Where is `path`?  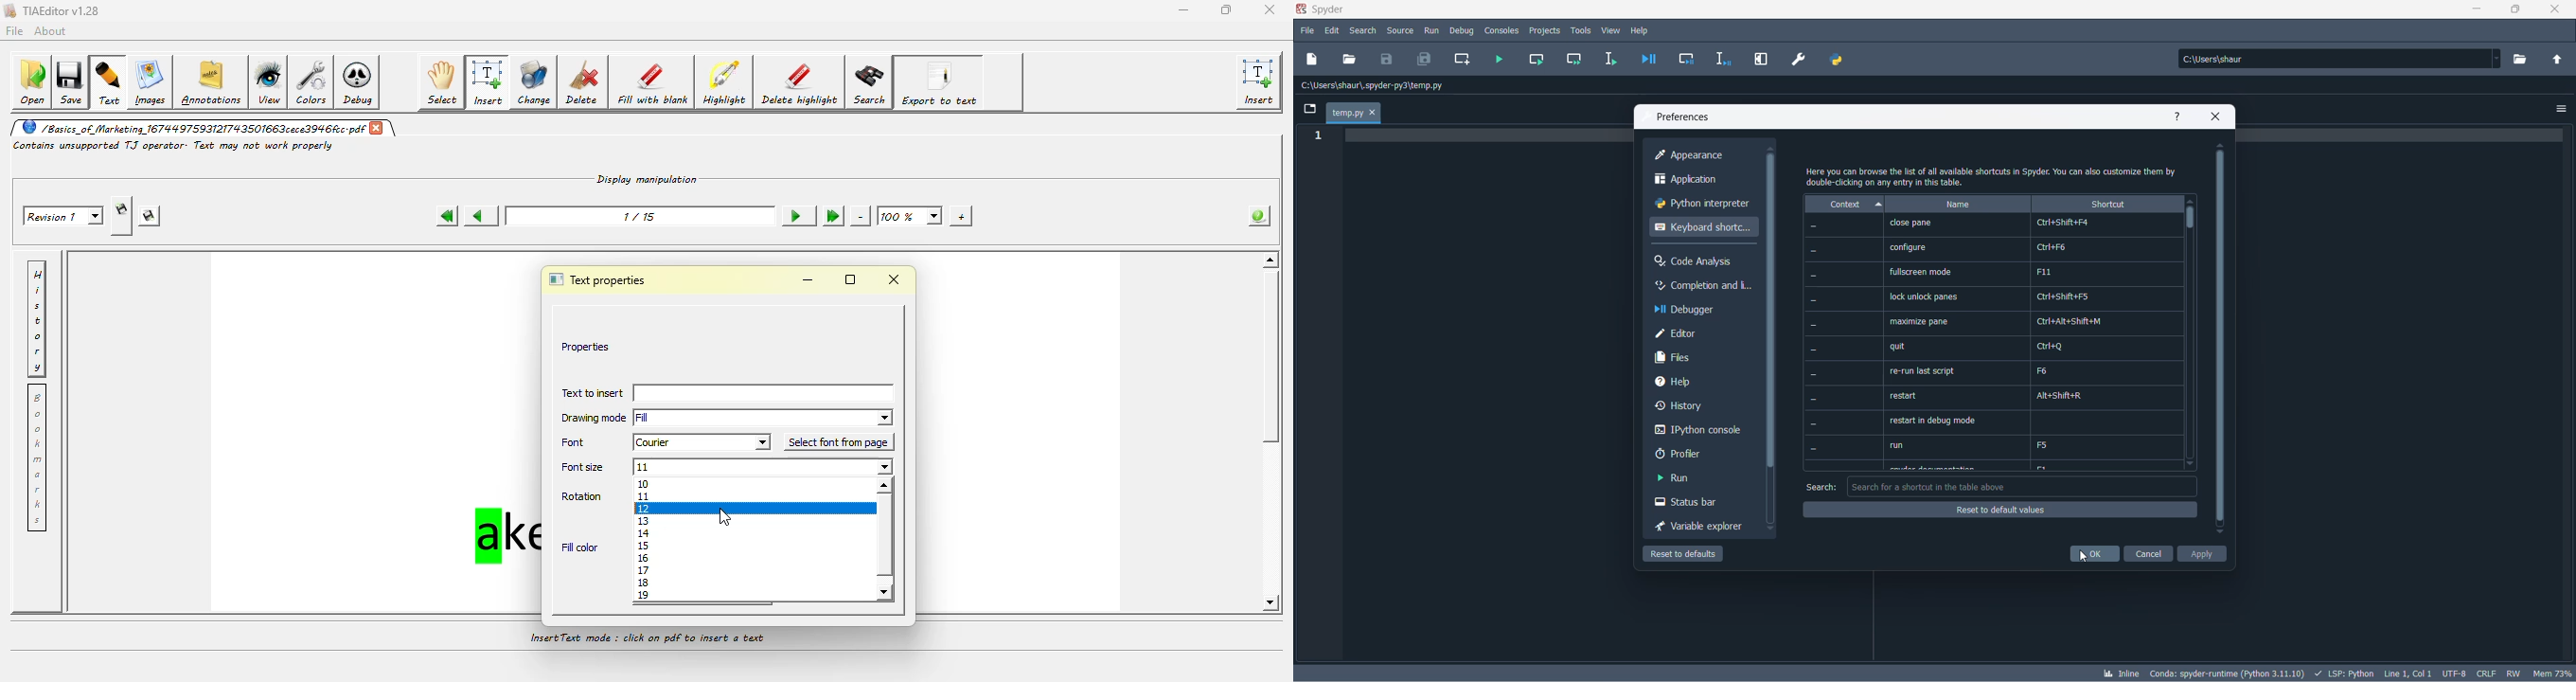
path is located at coordinates (2334, 60).